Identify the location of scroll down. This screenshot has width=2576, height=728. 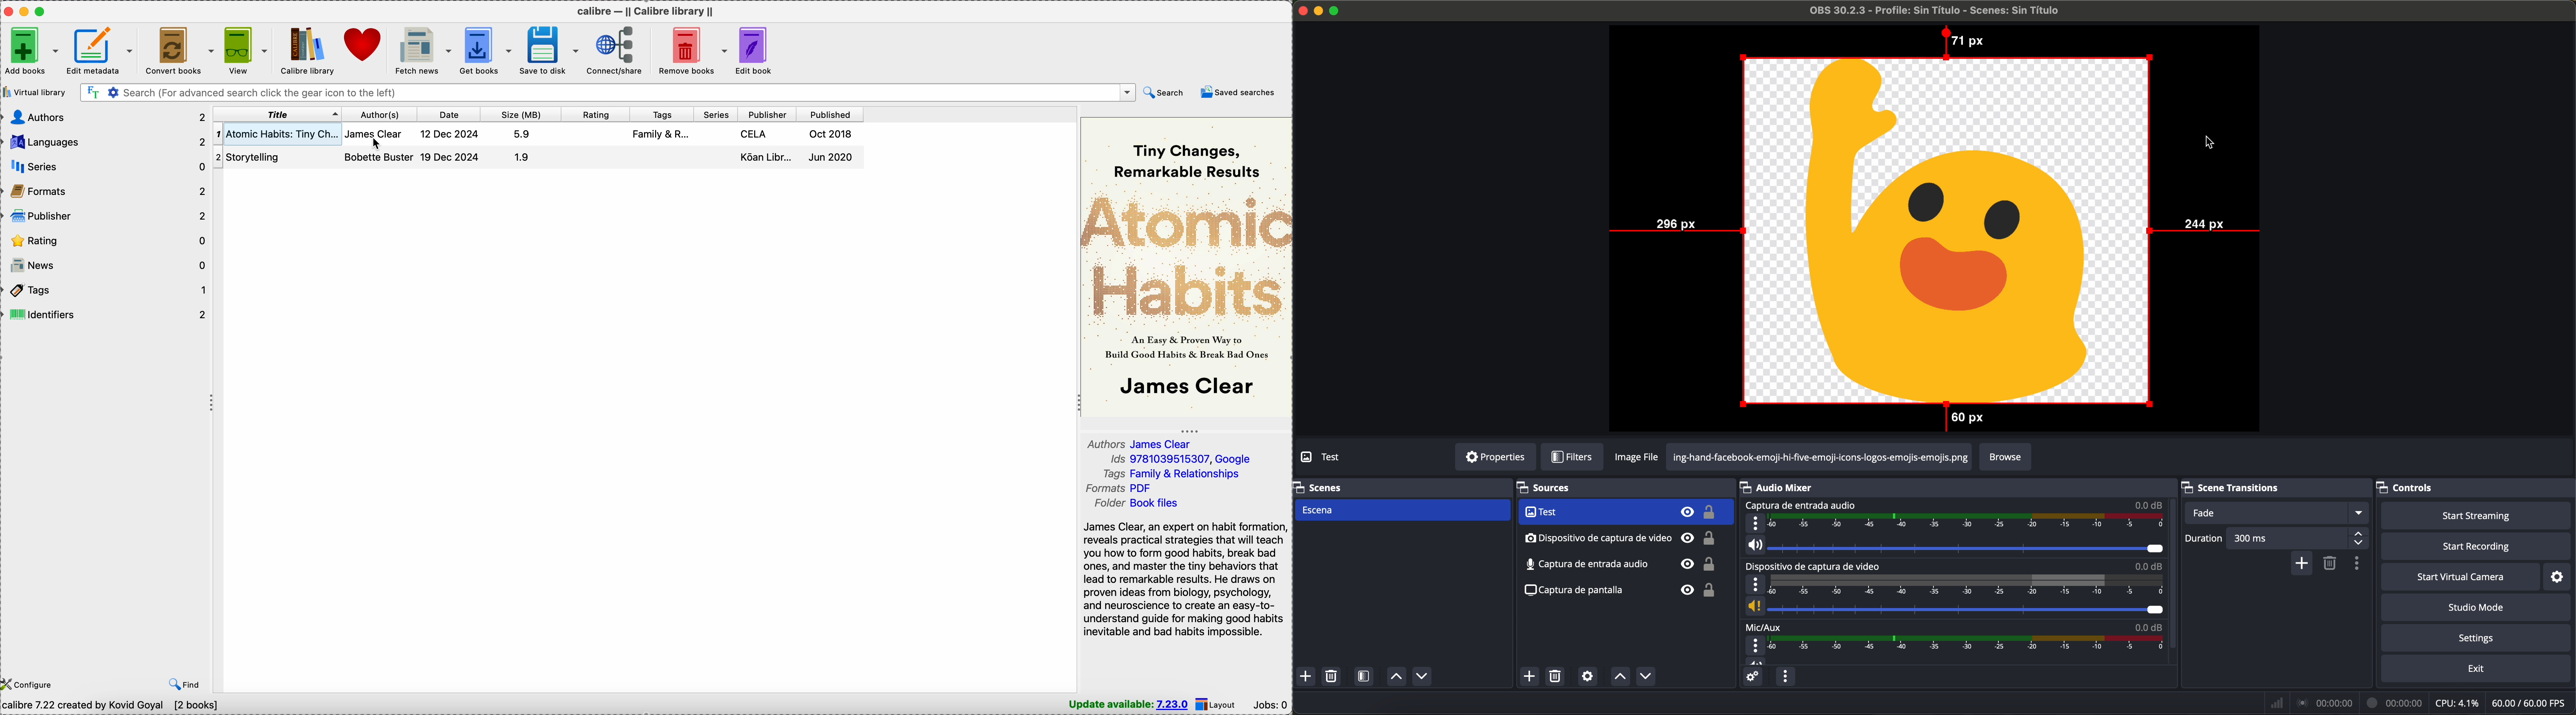
(2174, 563).